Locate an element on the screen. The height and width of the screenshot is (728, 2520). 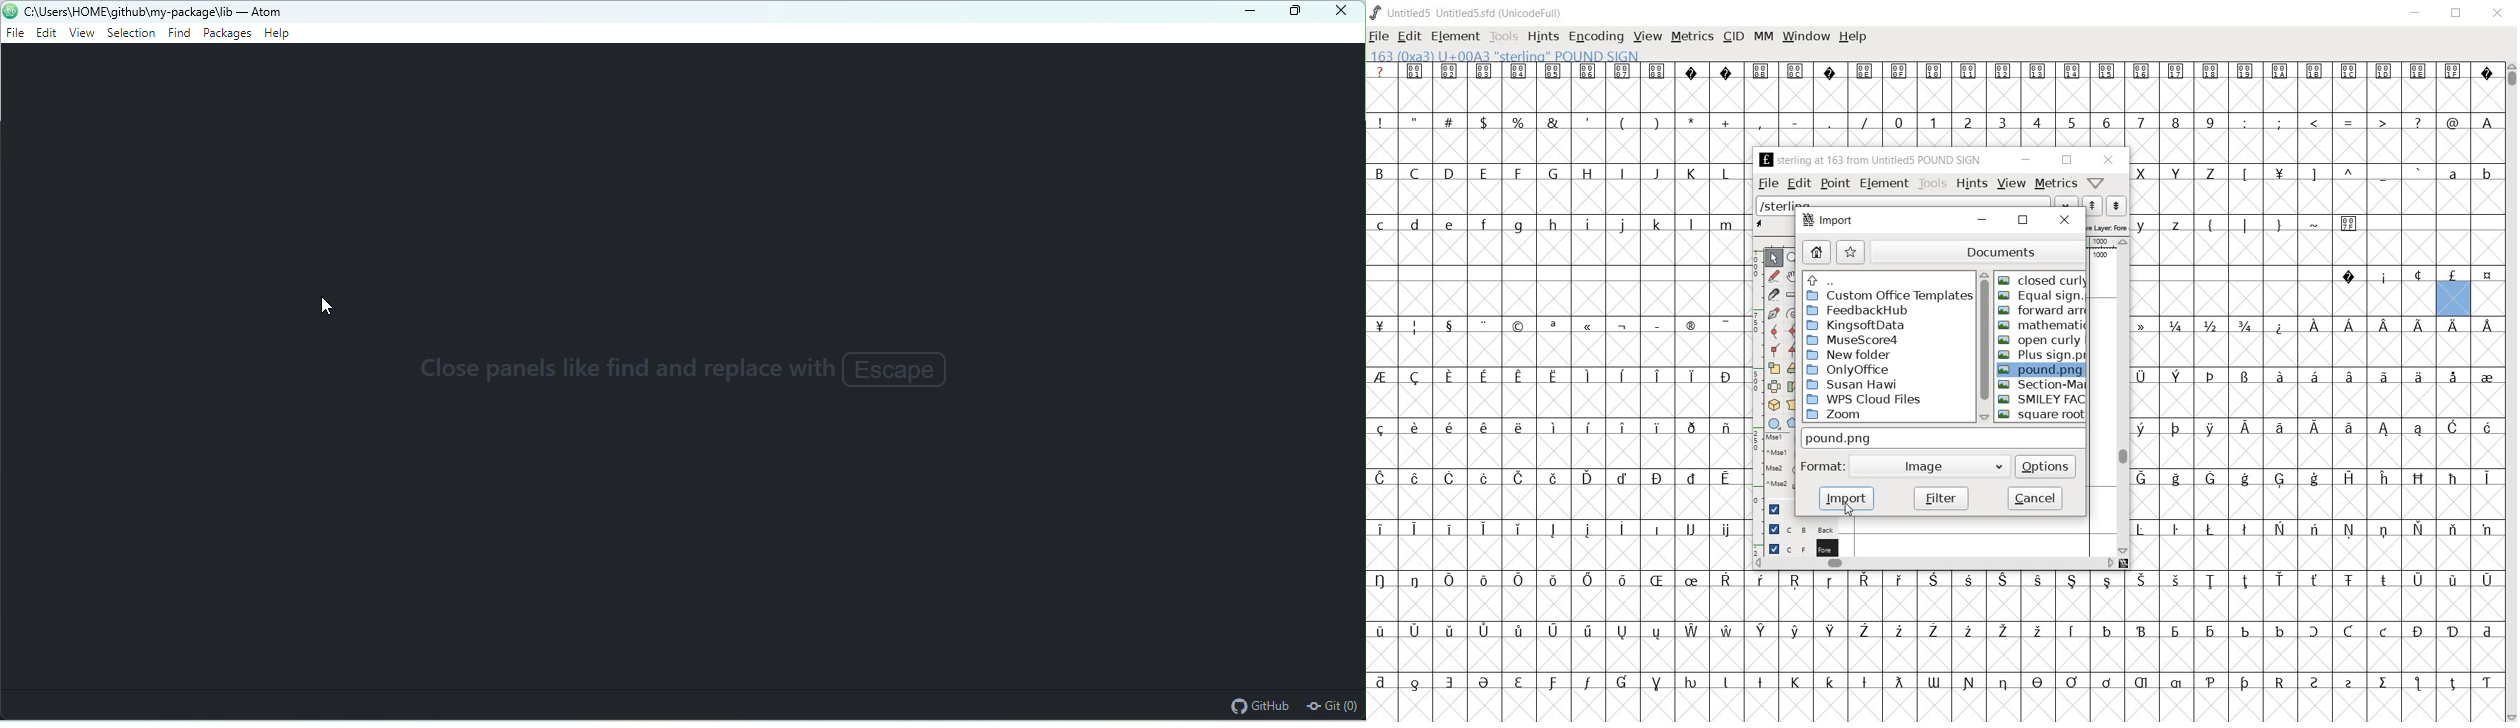
Symbol is located at coordinates (2454, 632).